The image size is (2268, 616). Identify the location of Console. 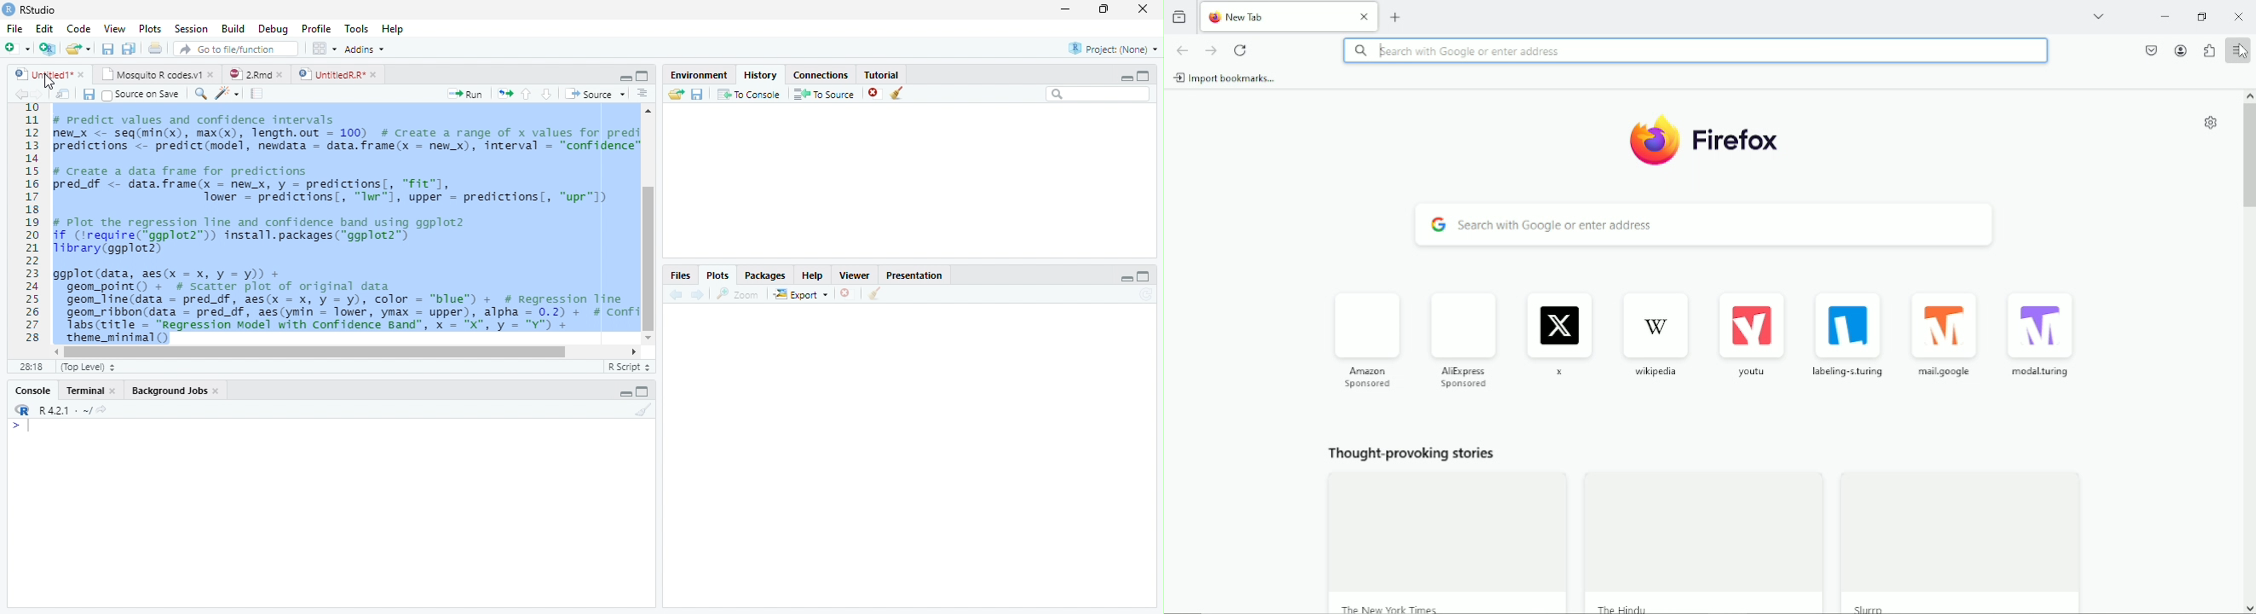
(32, 388).